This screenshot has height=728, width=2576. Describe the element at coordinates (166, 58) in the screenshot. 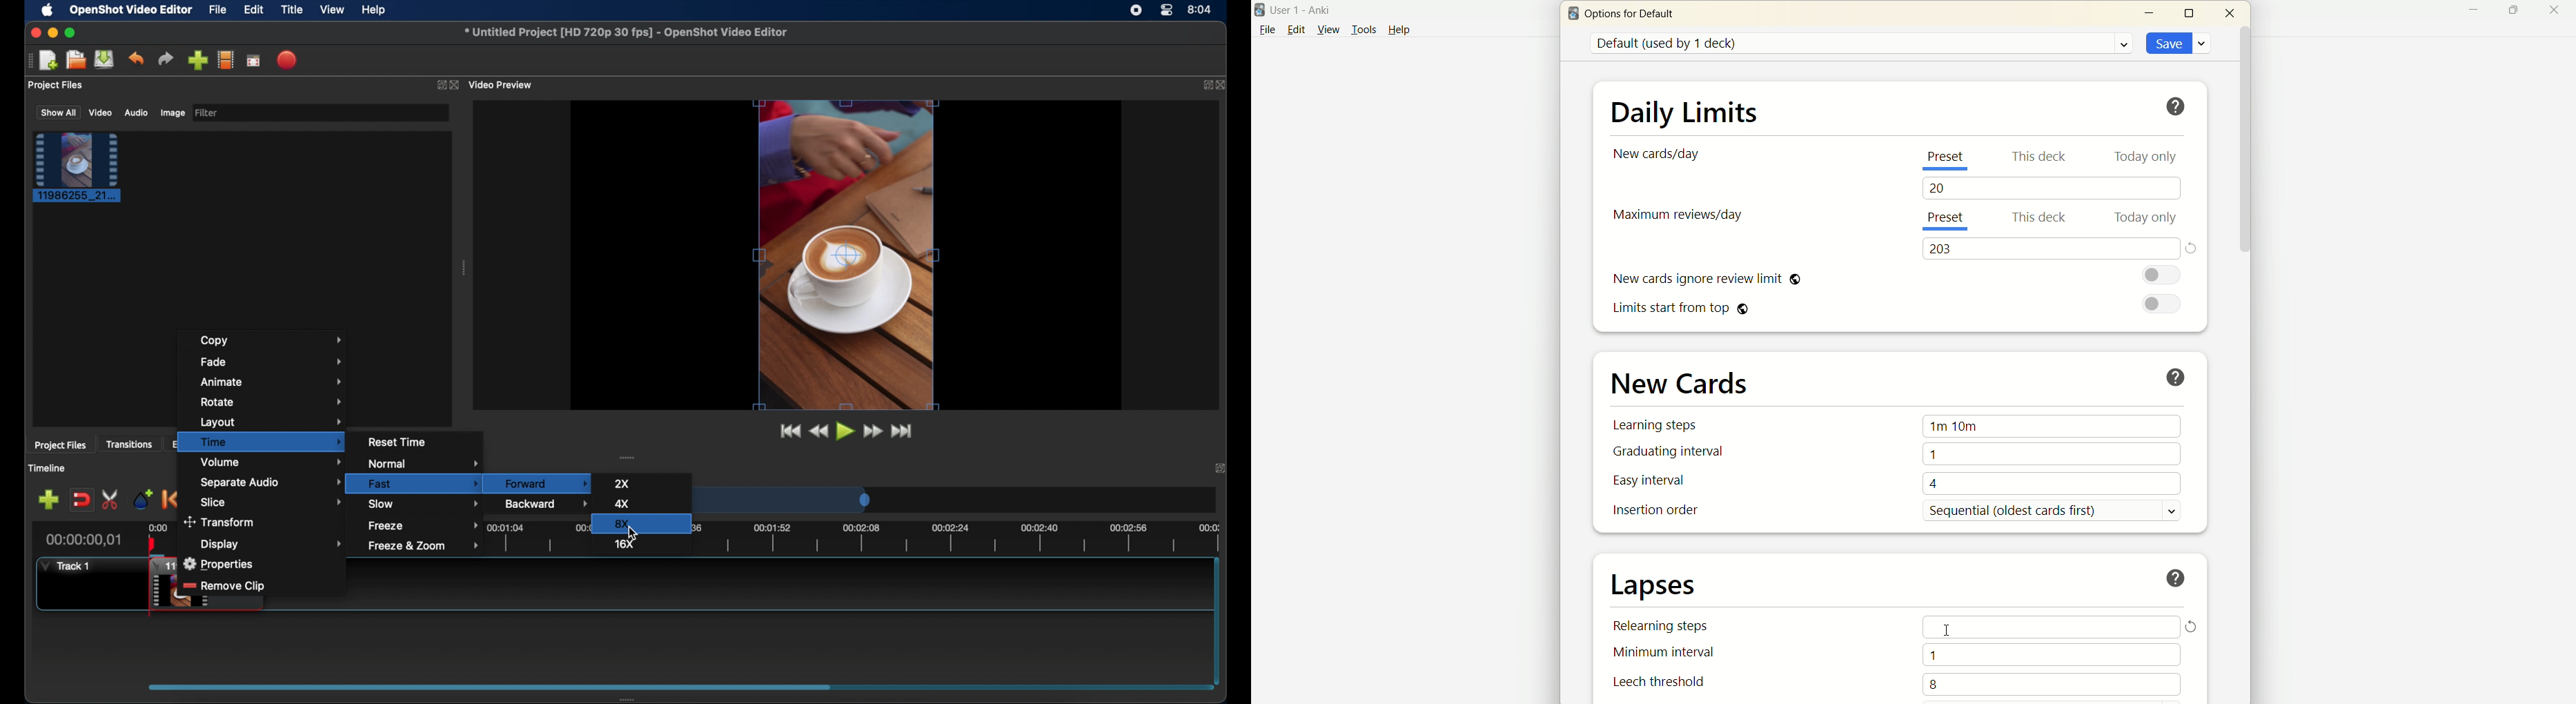

I see `redo` at that location.